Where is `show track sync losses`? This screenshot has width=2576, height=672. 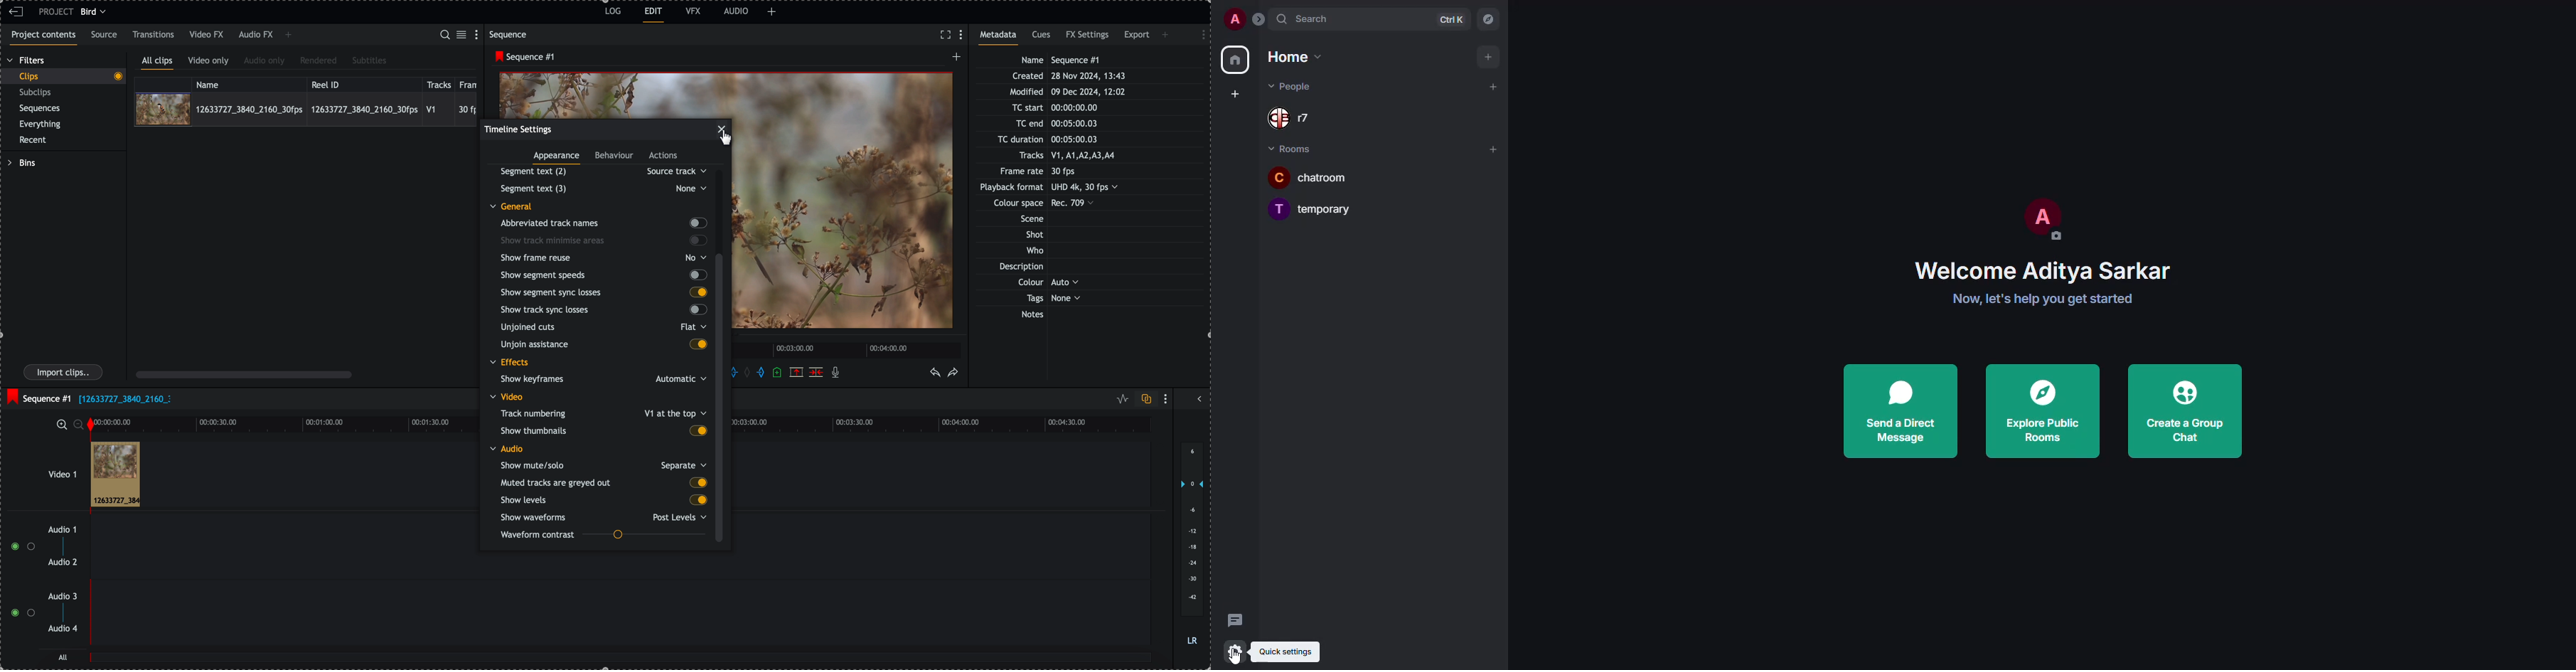 show track sync losses is located at coordinates (601, 311).